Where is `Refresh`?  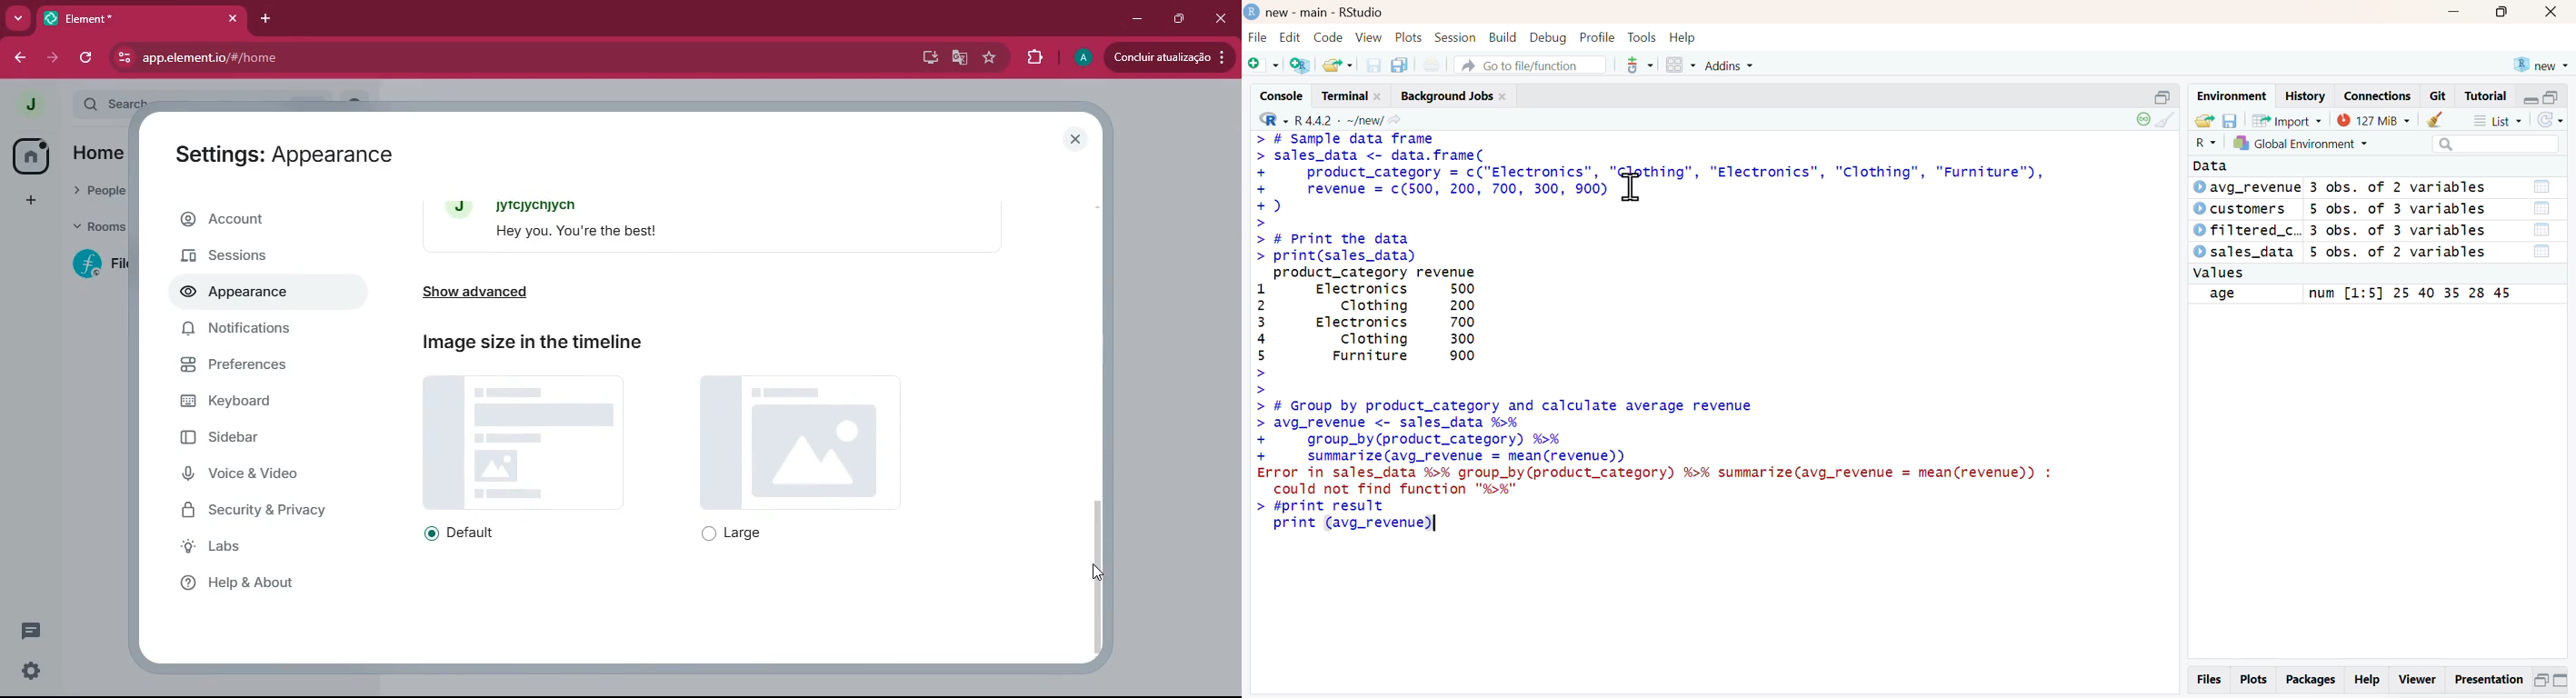 Refresh is located at coordinates (2550, 120).